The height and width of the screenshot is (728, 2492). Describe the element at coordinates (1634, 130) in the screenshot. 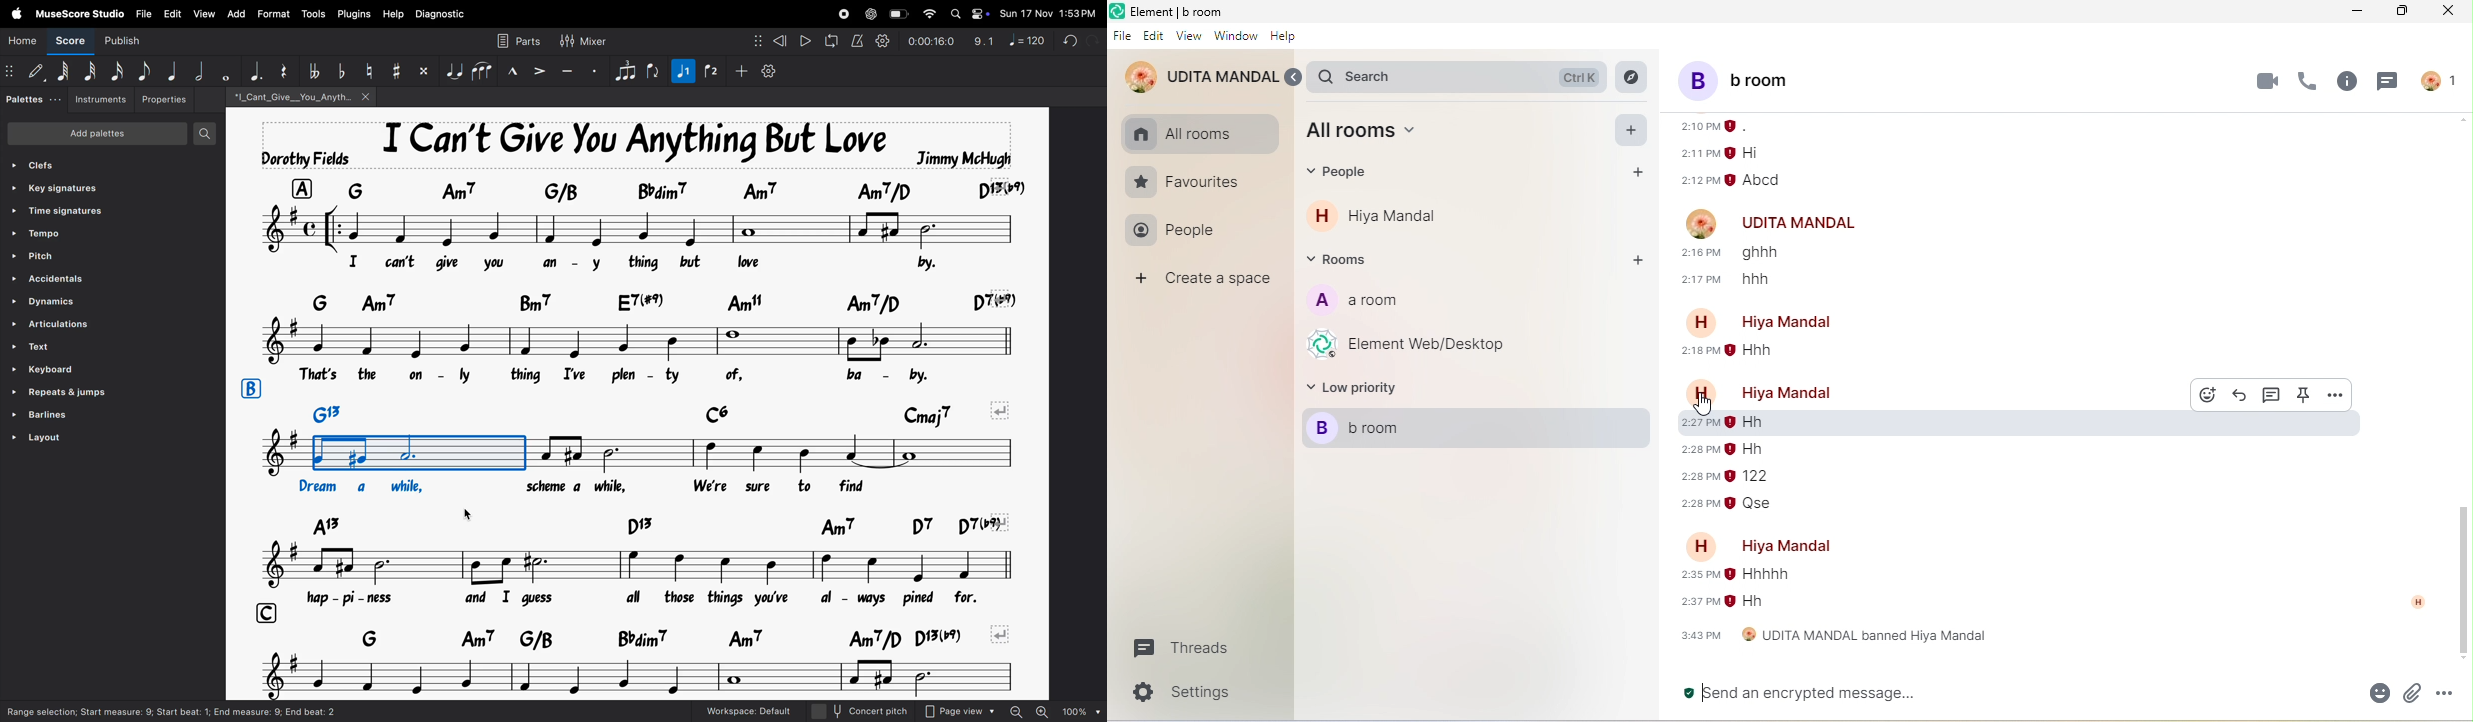

I see `add ` at that location.